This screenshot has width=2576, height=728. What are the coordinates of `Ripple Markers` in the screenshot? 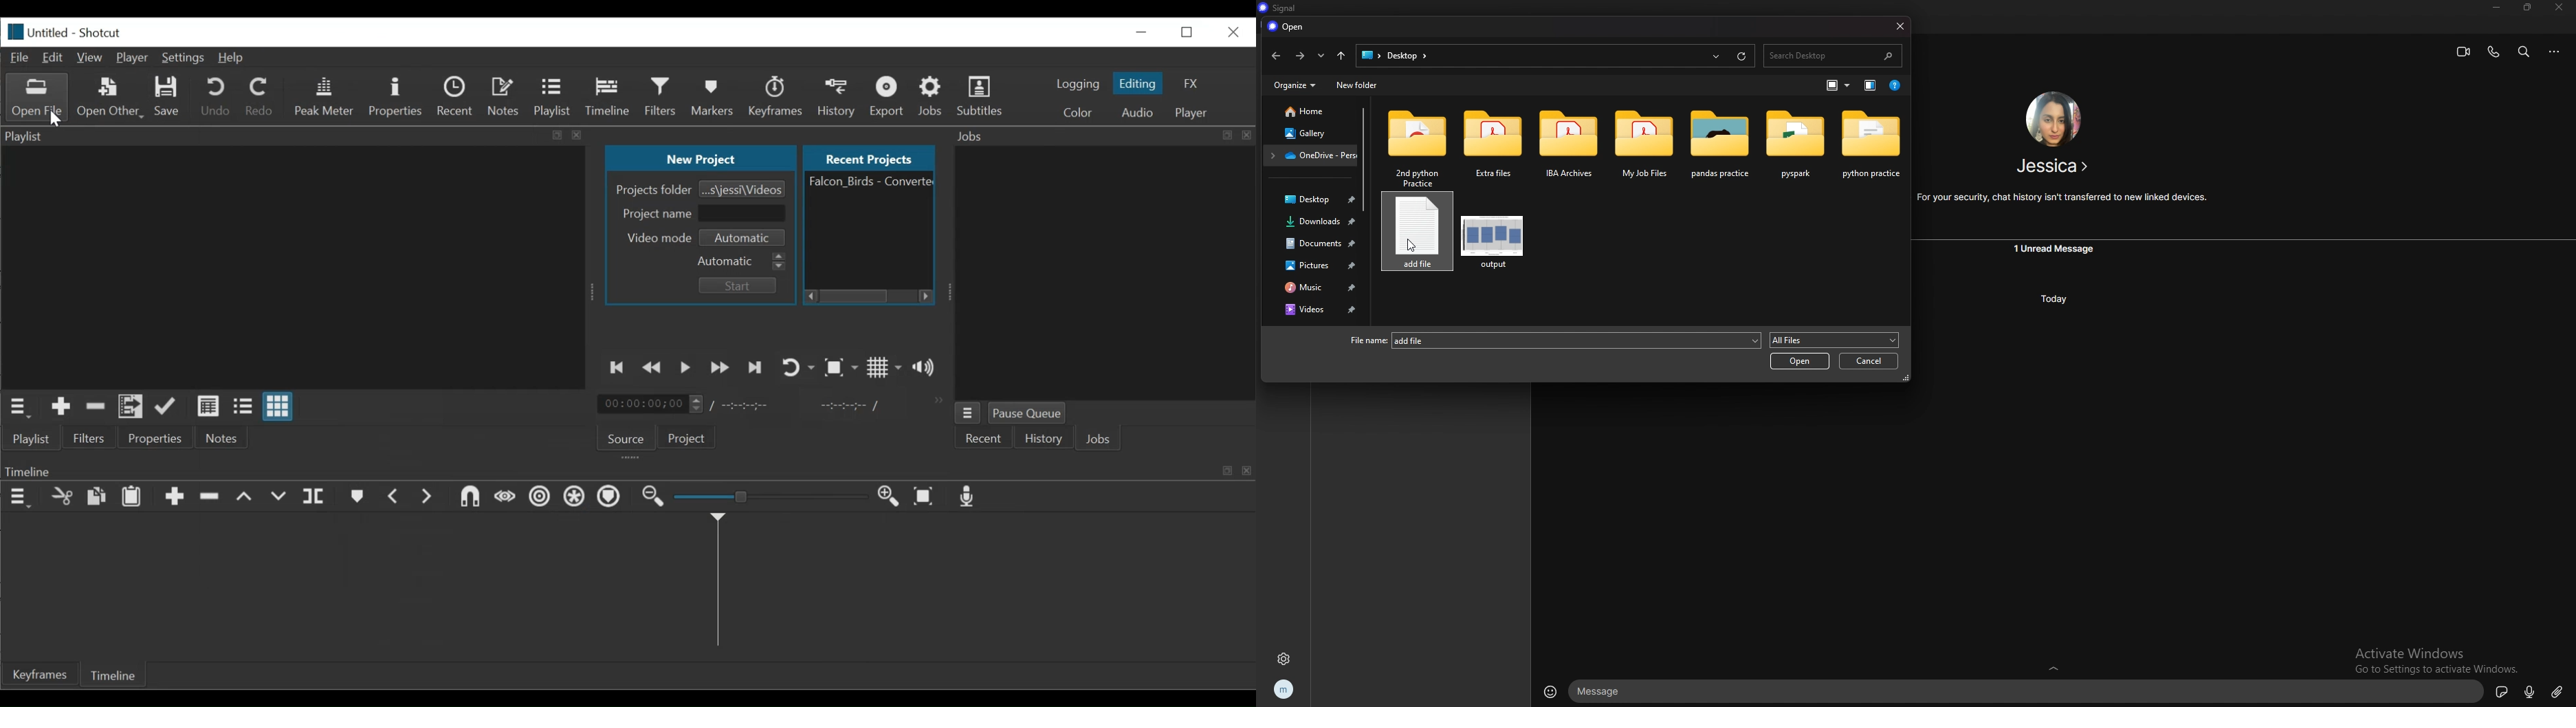 It's located at (612, 499).